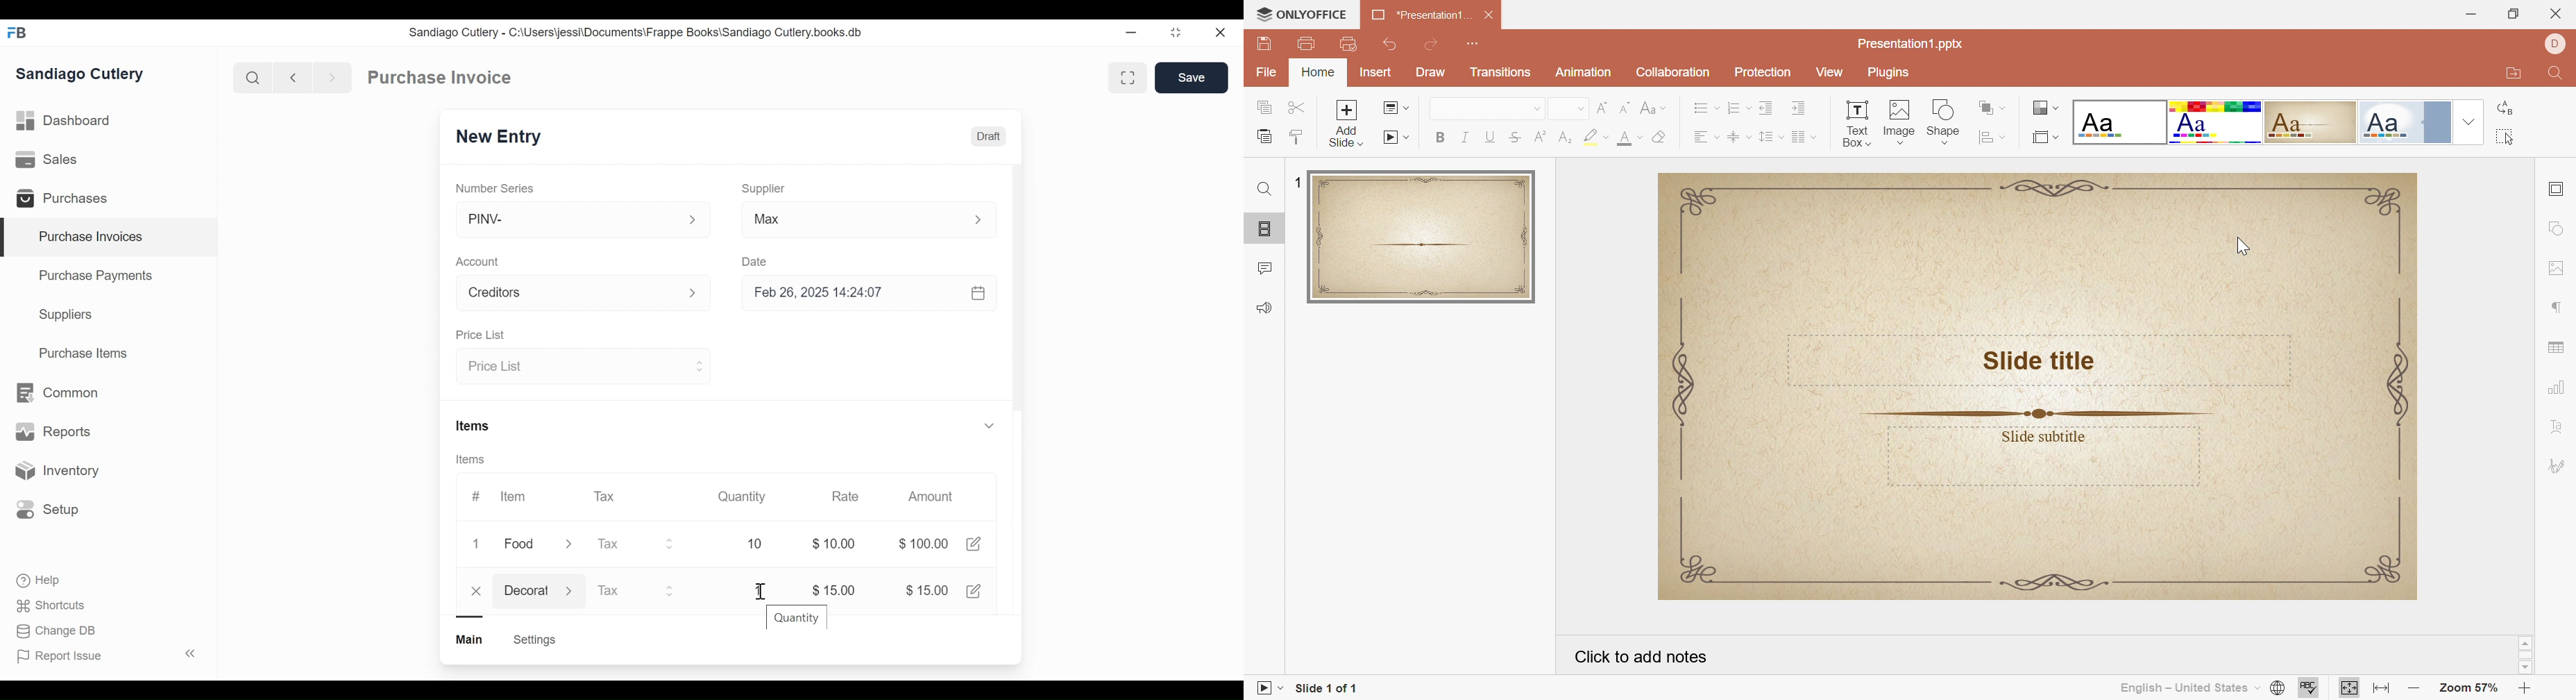 This screenshot has width=2576, height=700. What do you see at coordinates (474, 427) in the screenshot?
I see `Items` at bounding box center [474, 427].